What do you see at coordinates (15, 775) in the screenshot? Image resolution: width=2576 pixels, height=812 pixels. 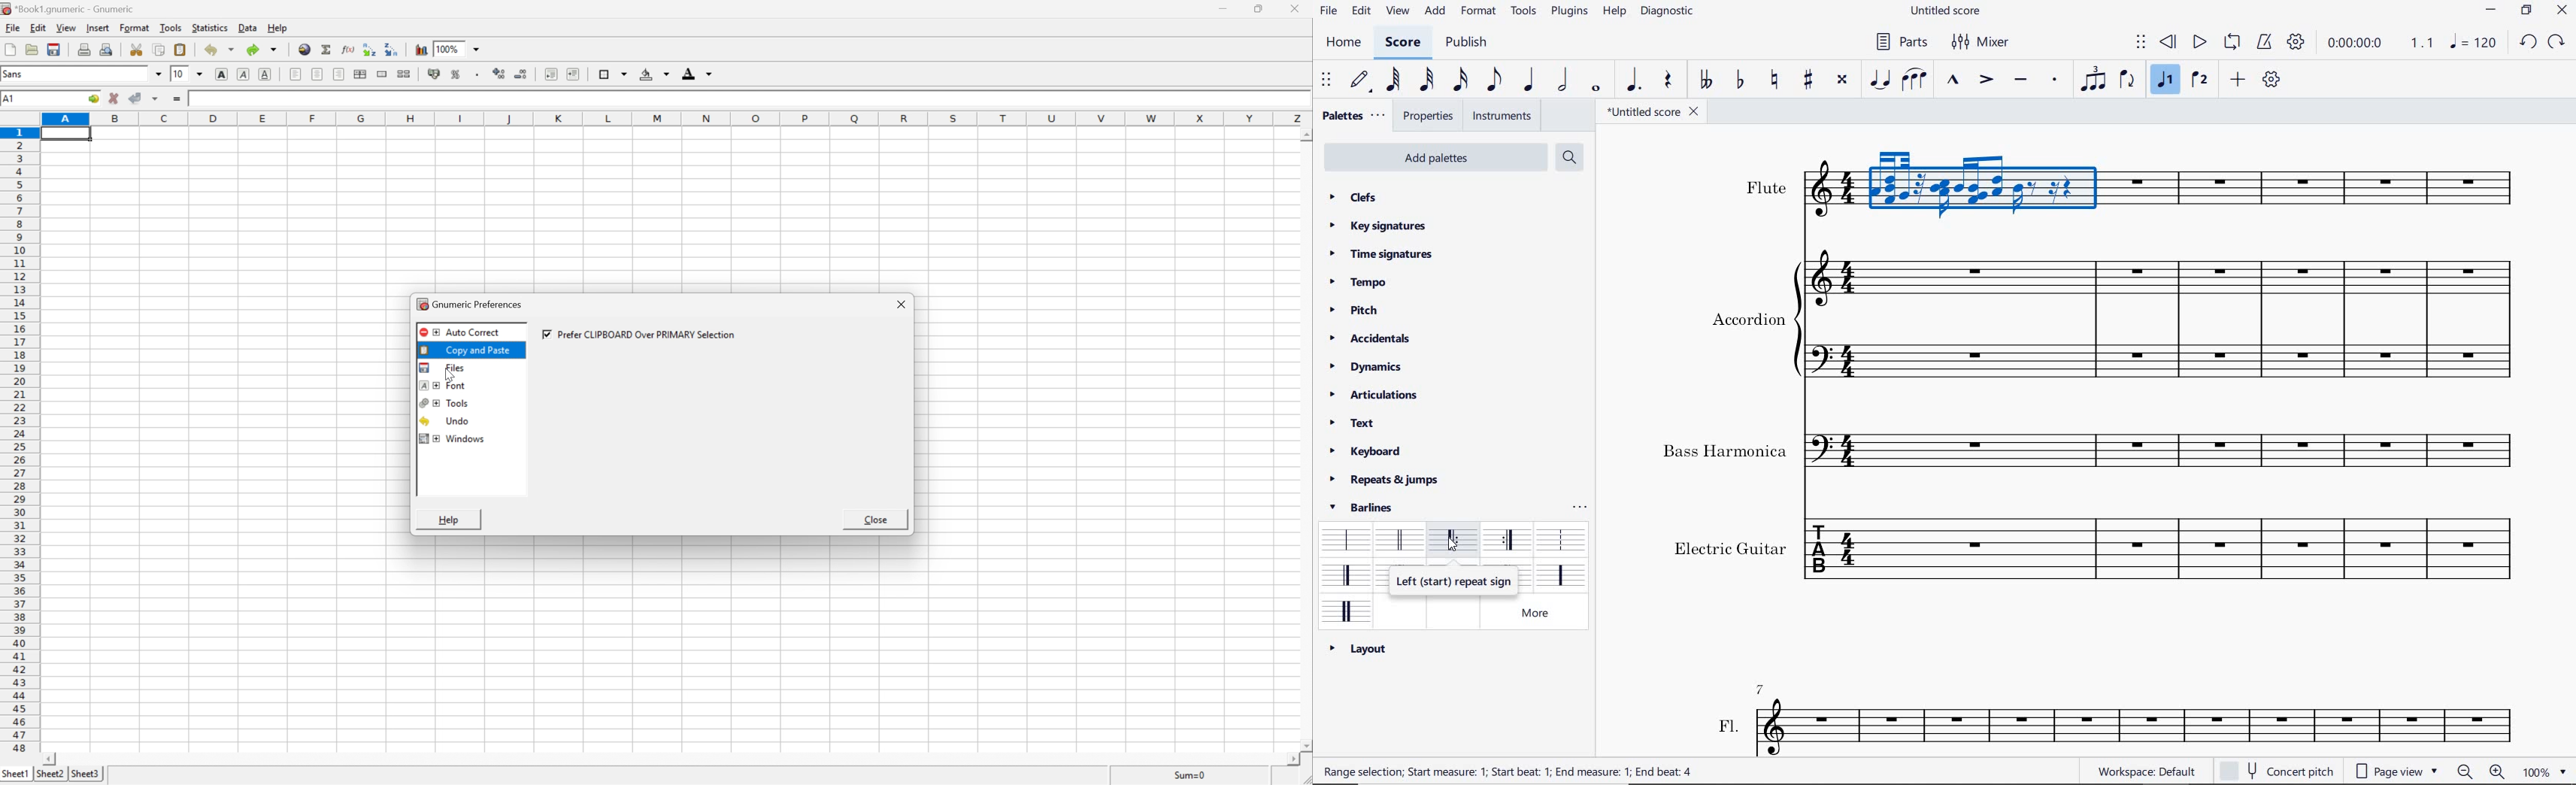 I see `sheet1` at bounding box center [15, 775].